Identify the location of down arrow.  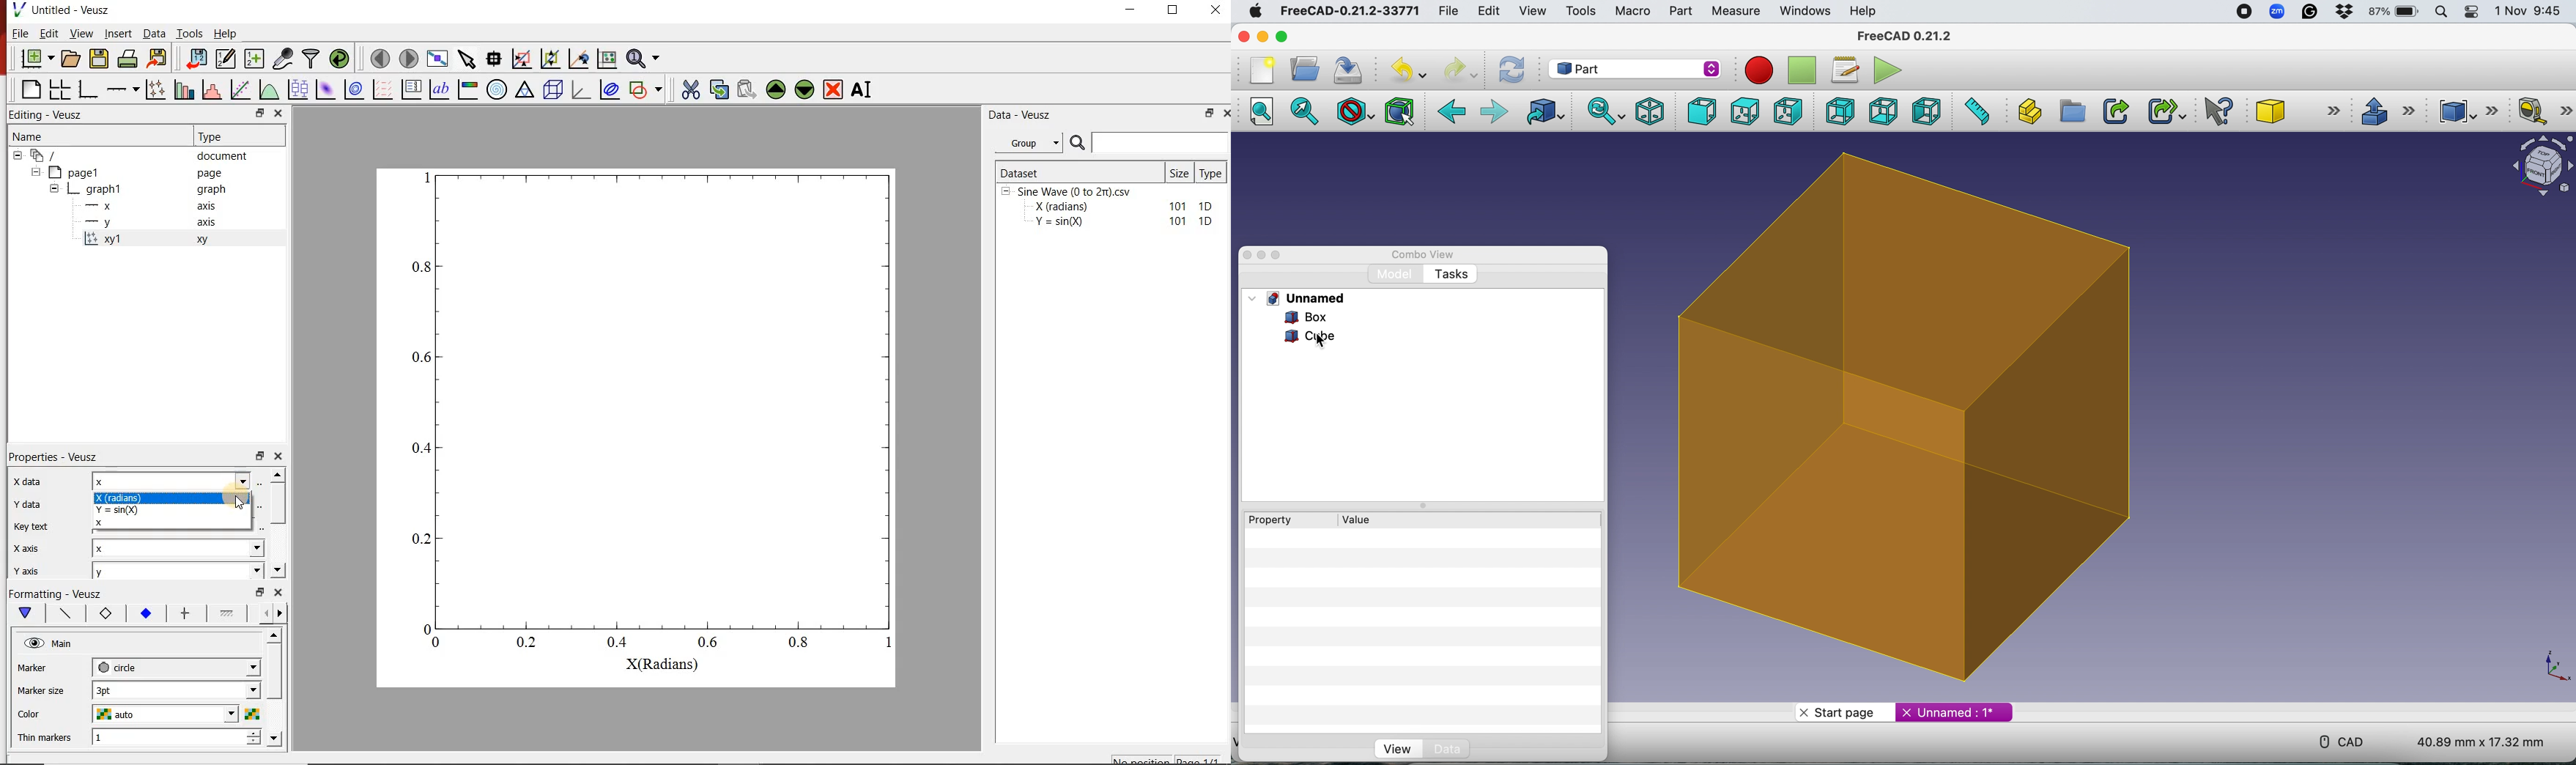
(24, 613).